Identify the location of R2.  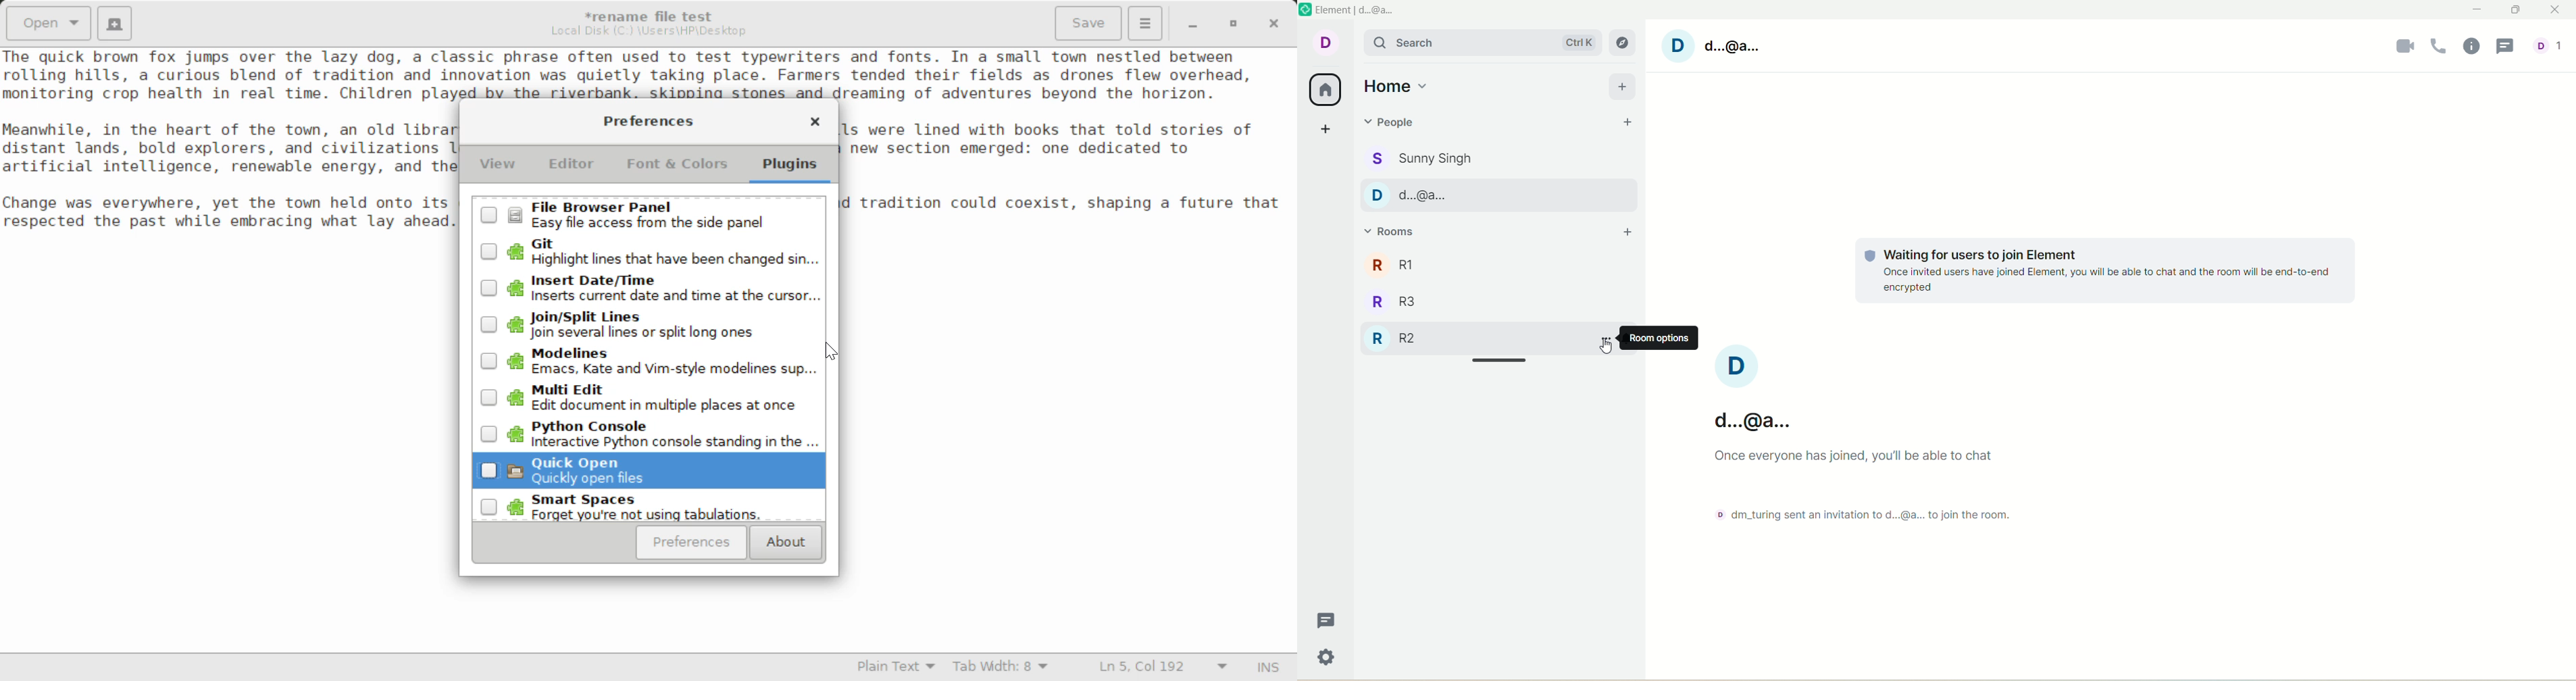
(1471, 338).